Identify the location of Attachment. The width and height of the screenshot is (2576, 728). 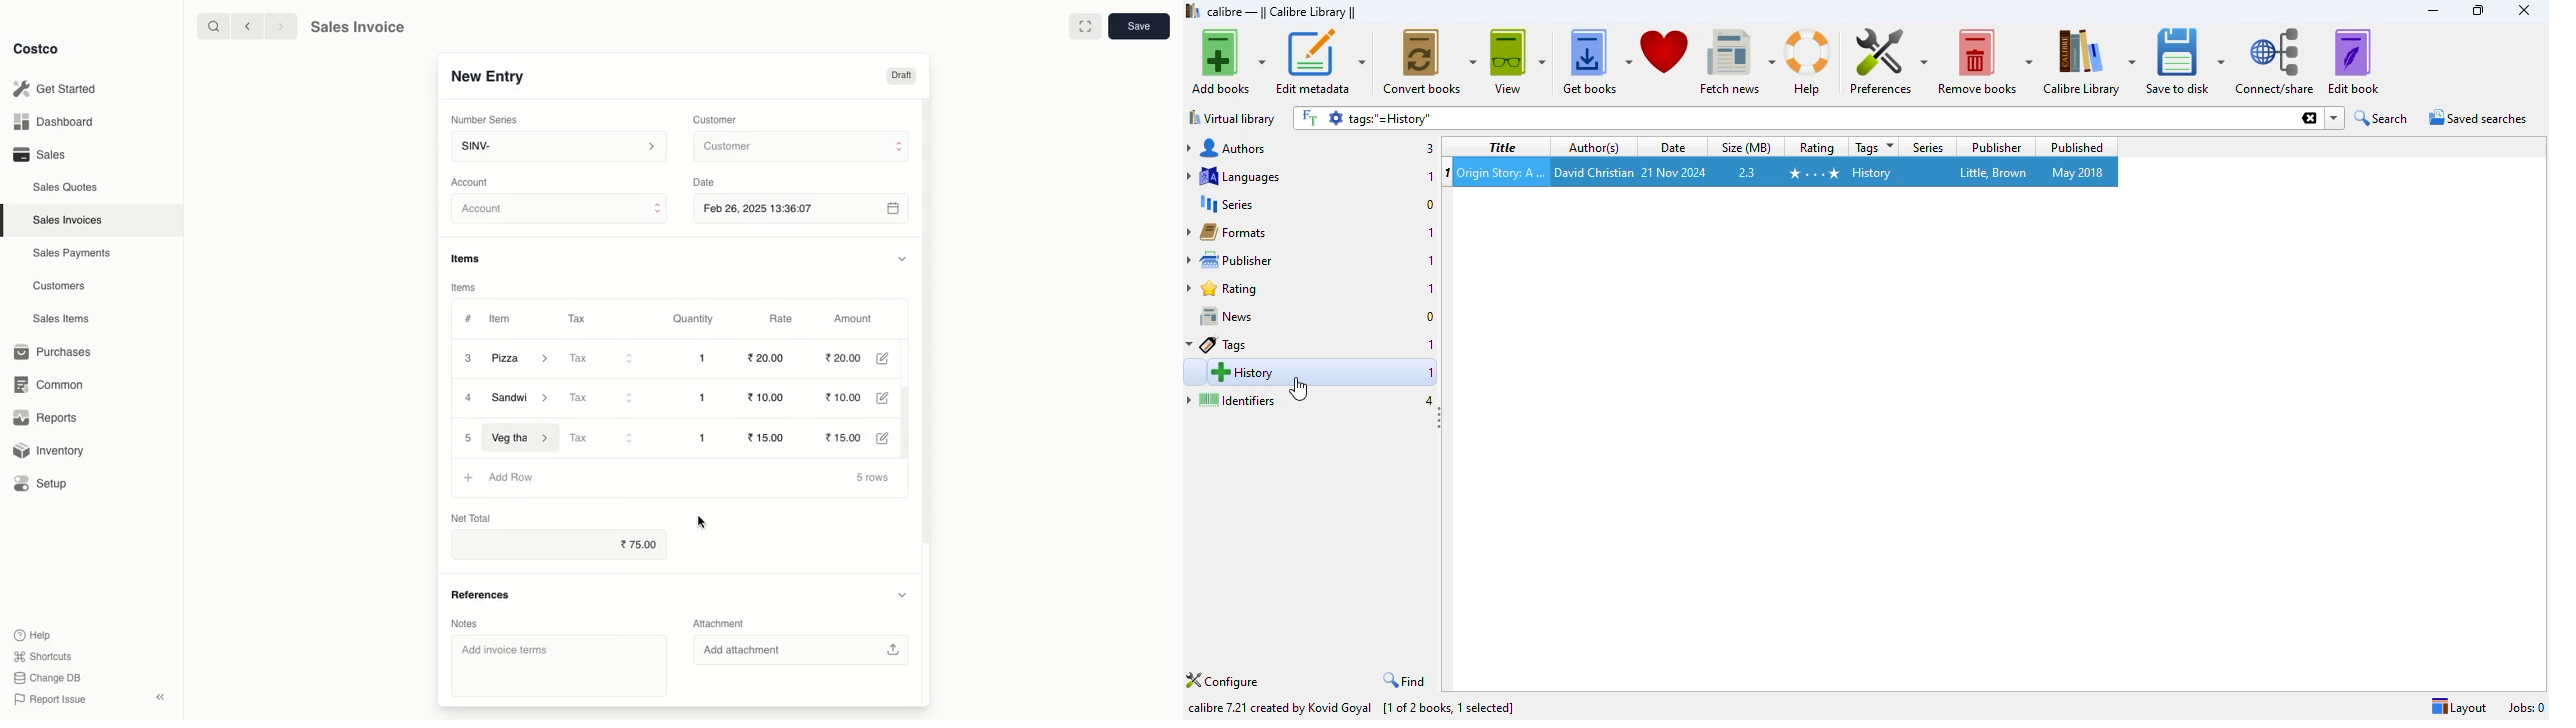
(720, 625).